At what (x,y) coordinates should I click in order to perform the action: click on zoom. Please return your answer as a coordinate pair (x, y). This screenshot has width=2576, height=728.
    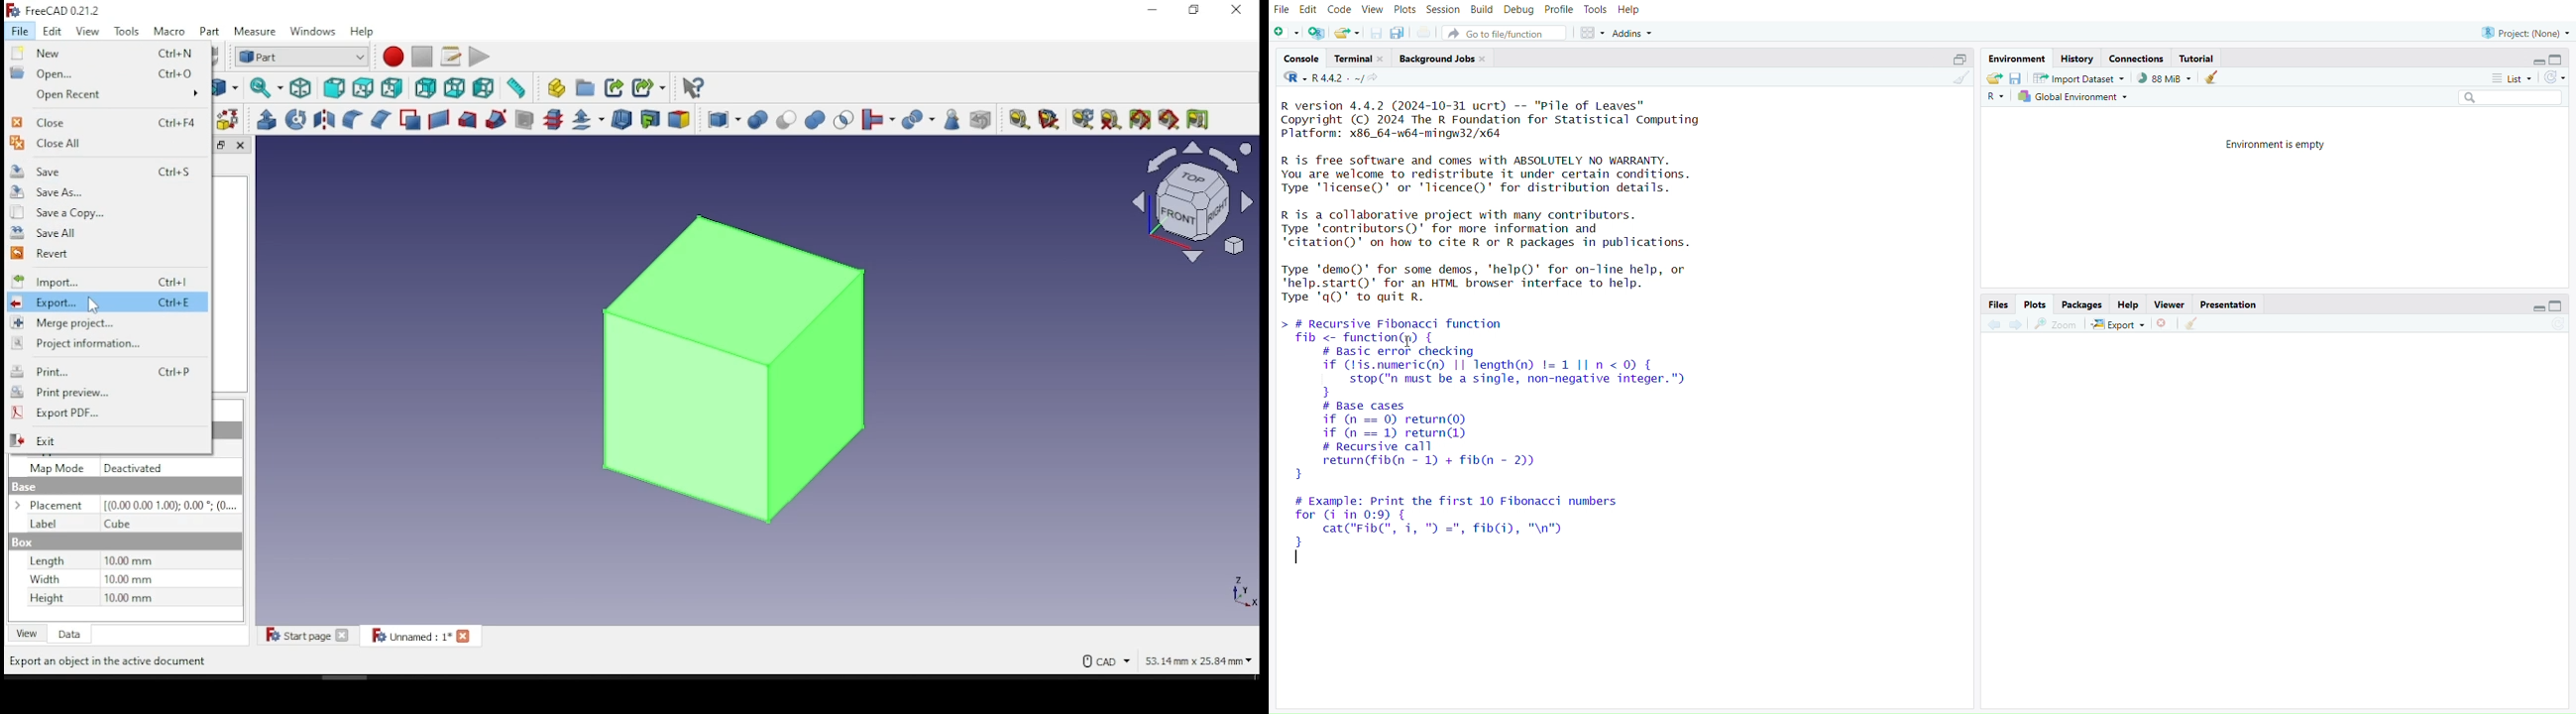
    Looking at the image, I should click on (2057, 325).